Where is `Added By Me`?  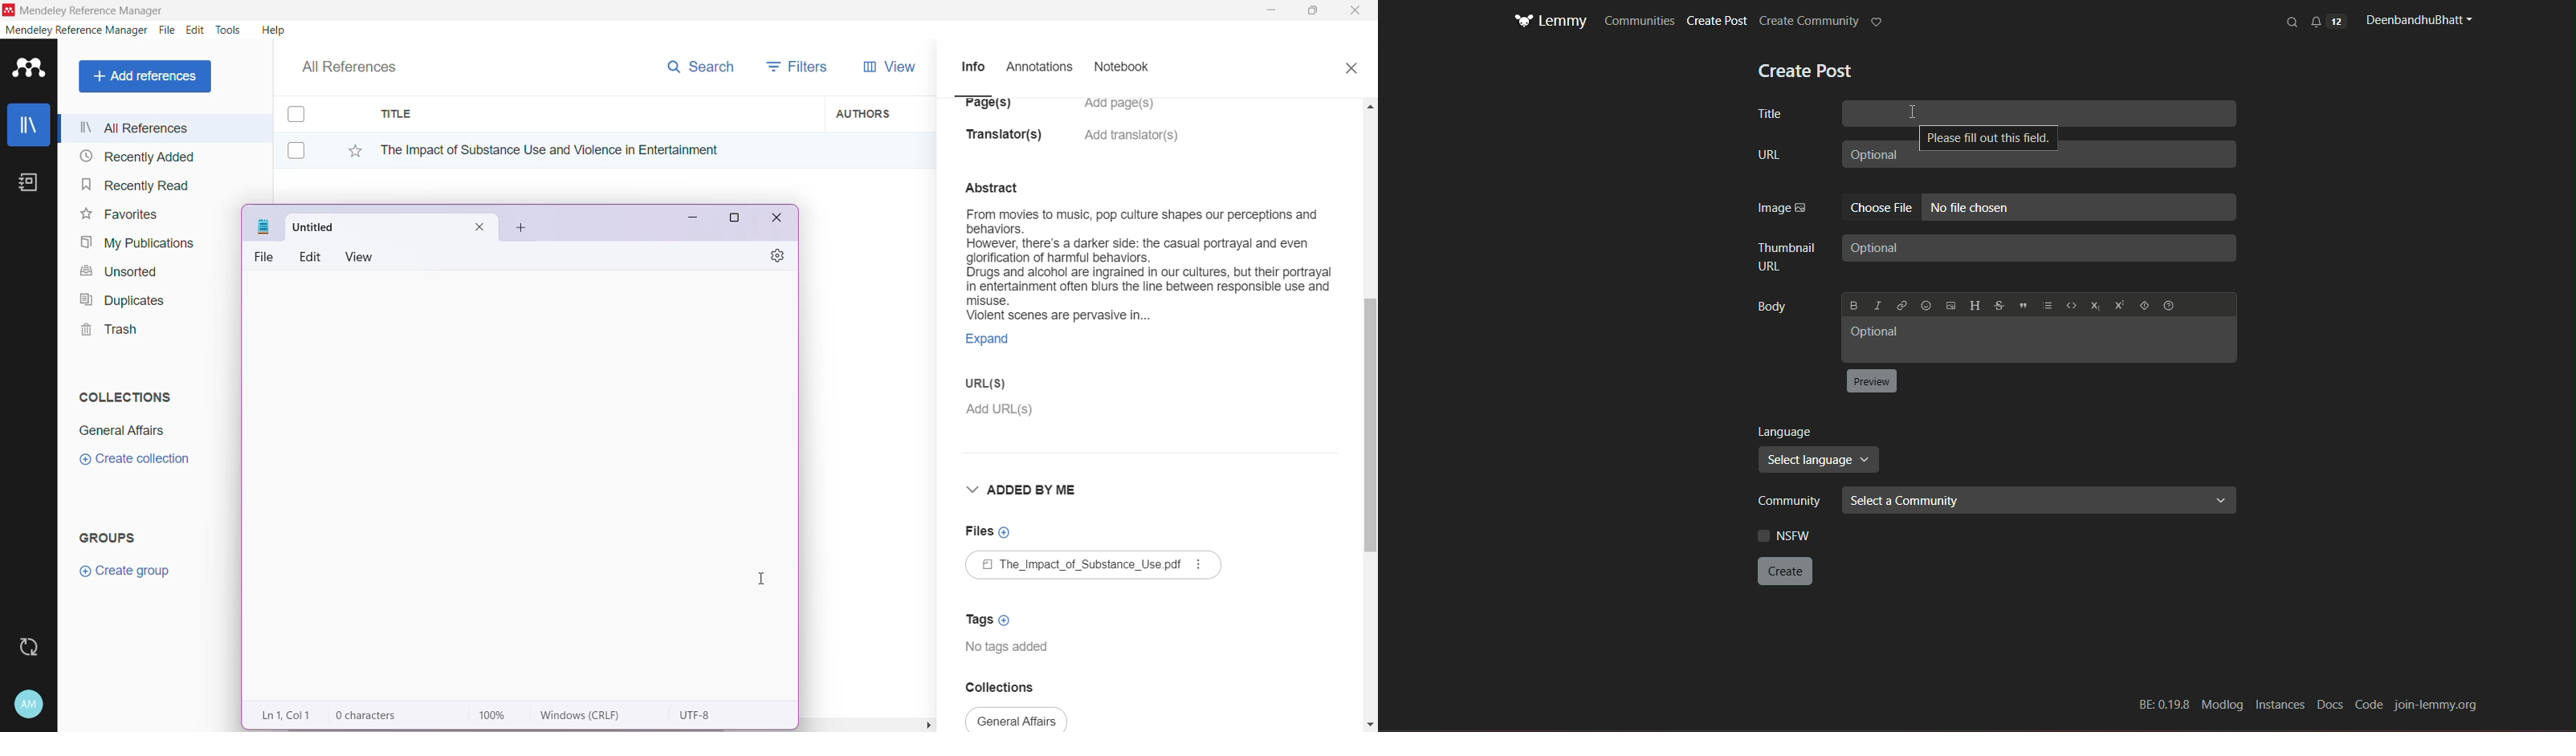
Added By Me is located at coordinates (1026, 489).